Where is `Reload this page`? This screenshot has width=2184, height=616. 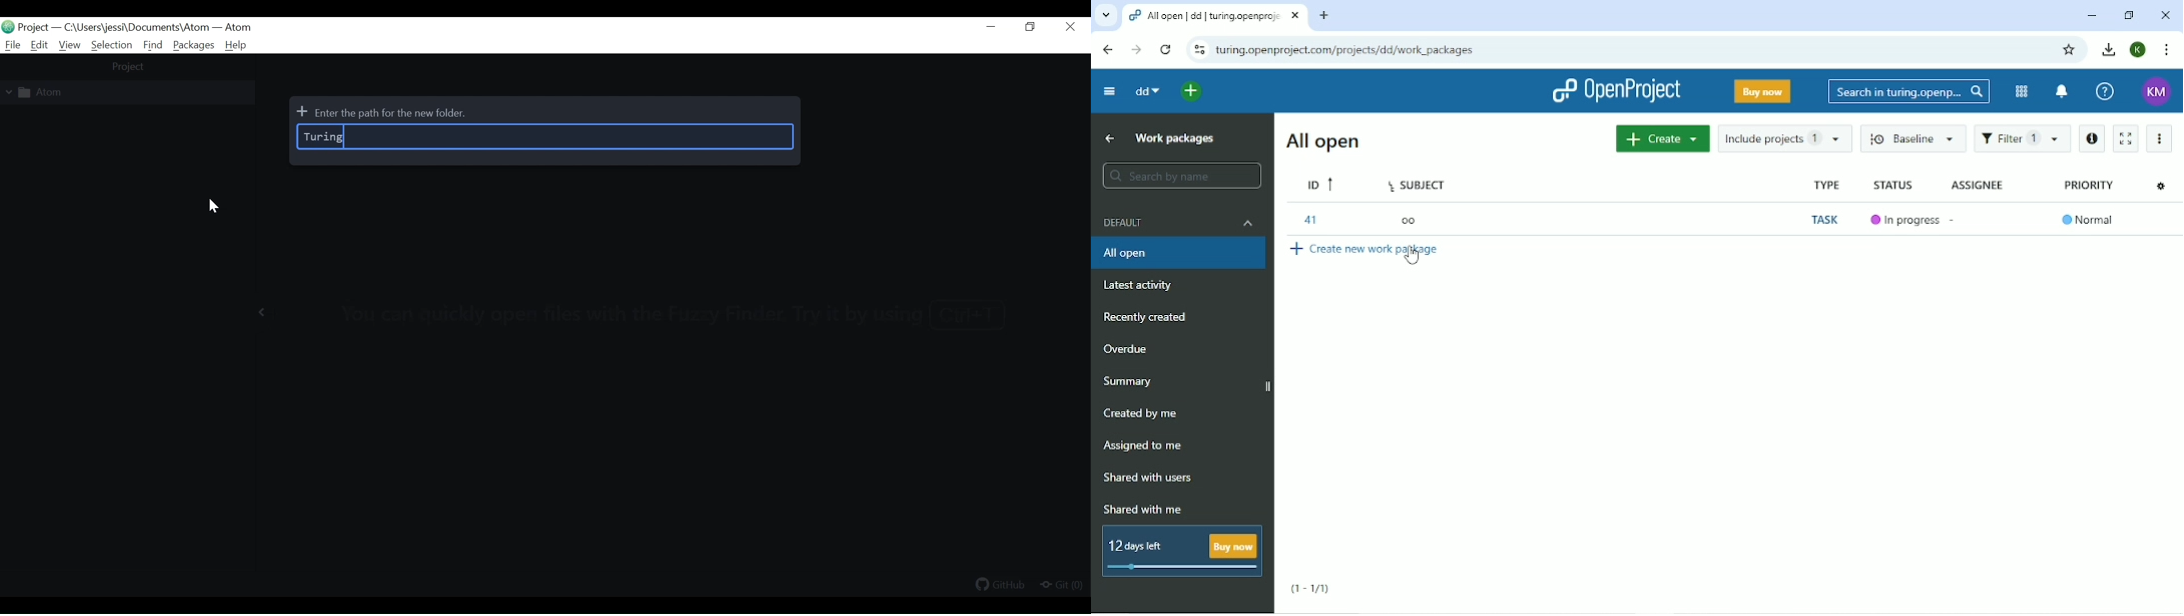 Reload this page is located at coordinates (1167, 49).